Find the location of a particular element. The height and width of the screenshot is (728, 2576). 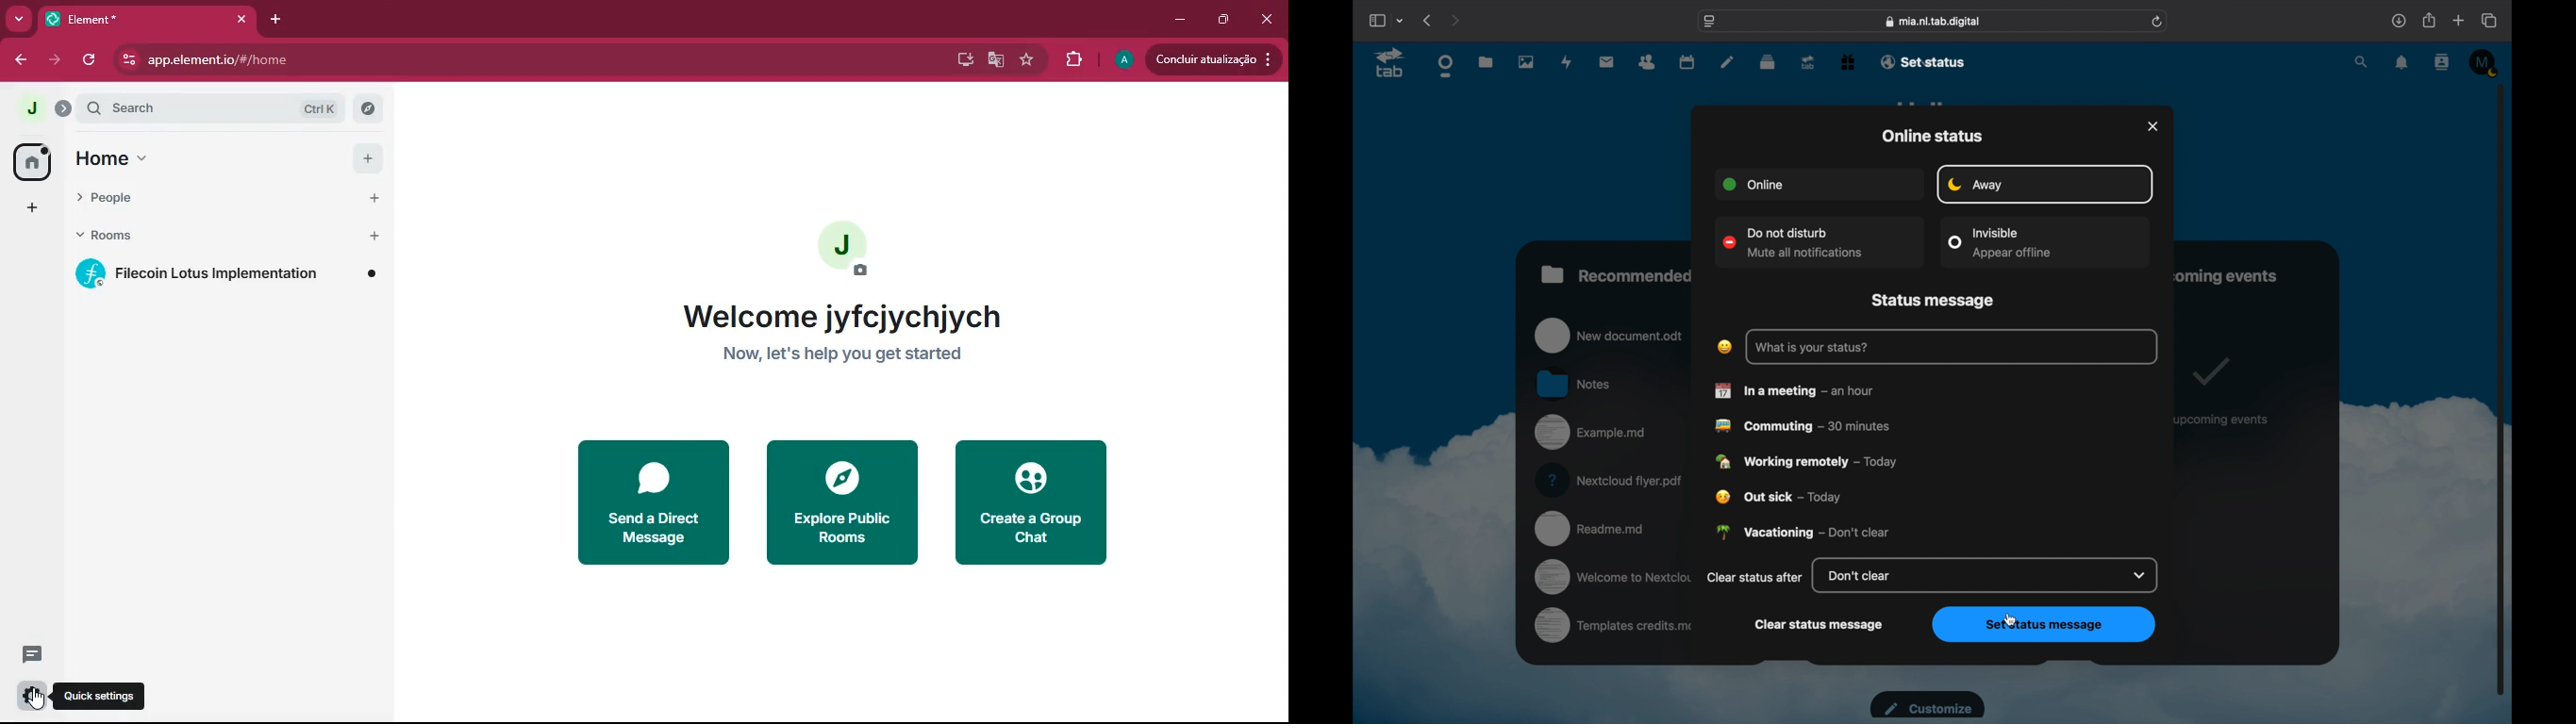

Add people is located at coordinates (367, 198).